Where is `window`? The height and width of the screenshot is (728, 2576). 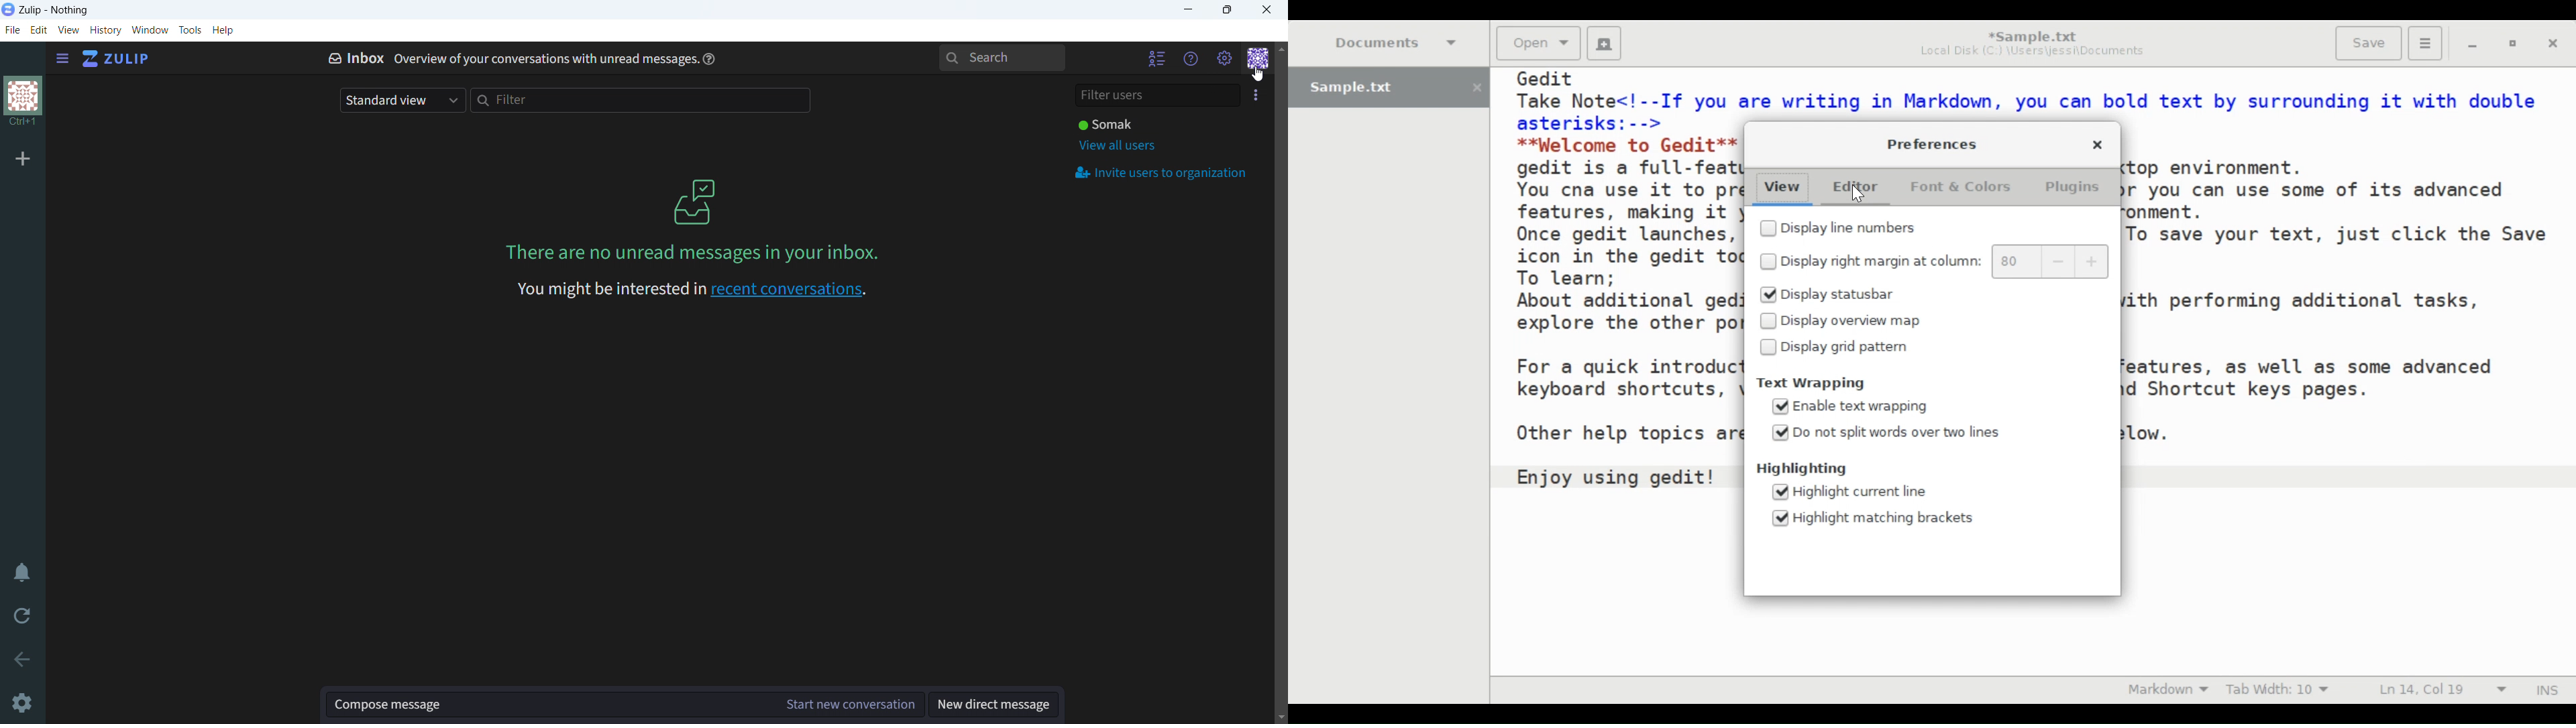 window is located at coordinates (151, 29).